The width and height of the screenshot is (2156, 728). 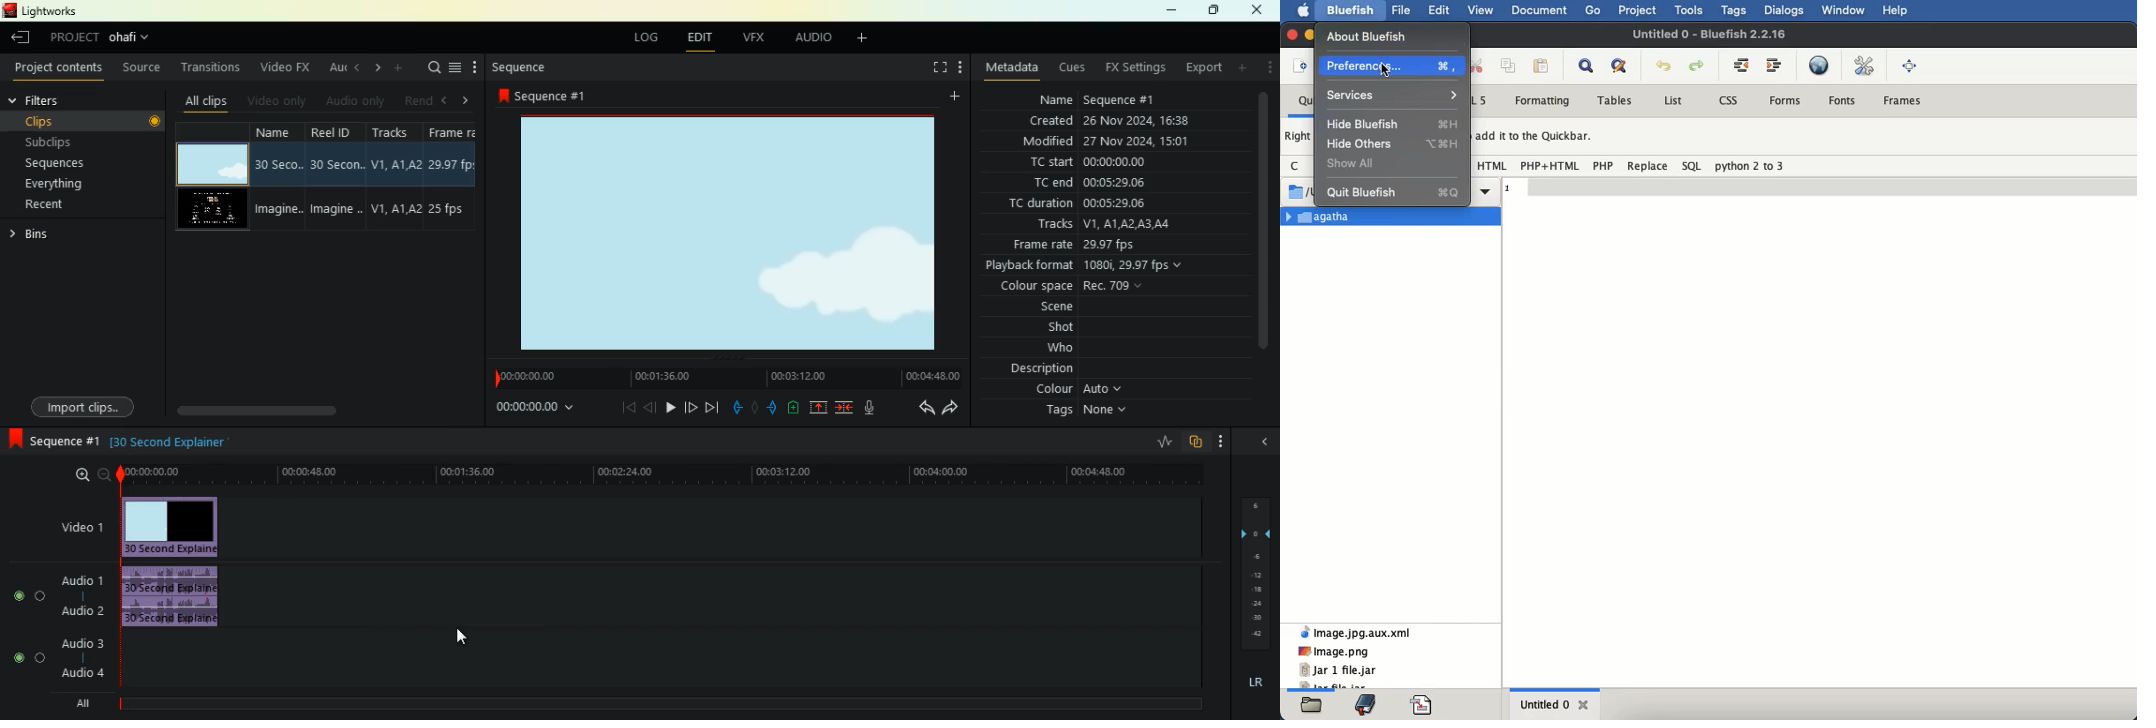 What do you see at coordinates (1094, 98) in the screenshot?
I see `name sequence #1` at bounding box center [1094, 98].